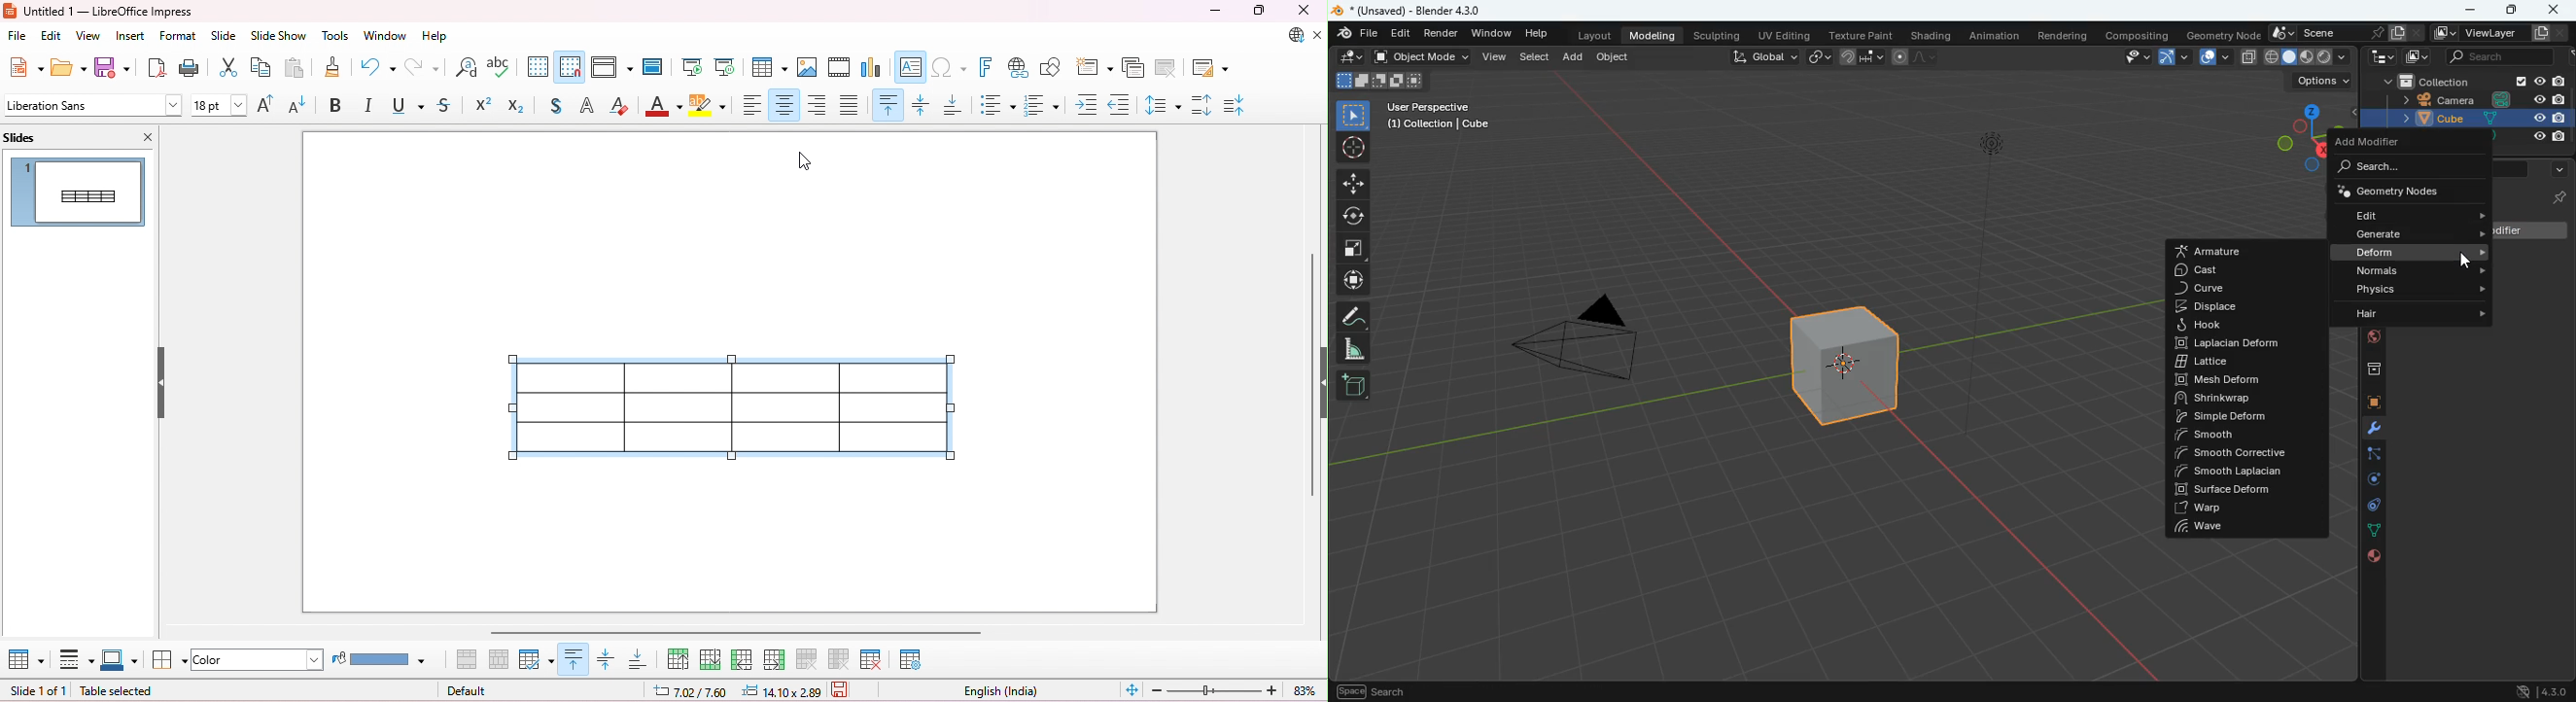  Describe the element at coordinates (910, 66) in the screenshot. I see `insert text box` at that location.